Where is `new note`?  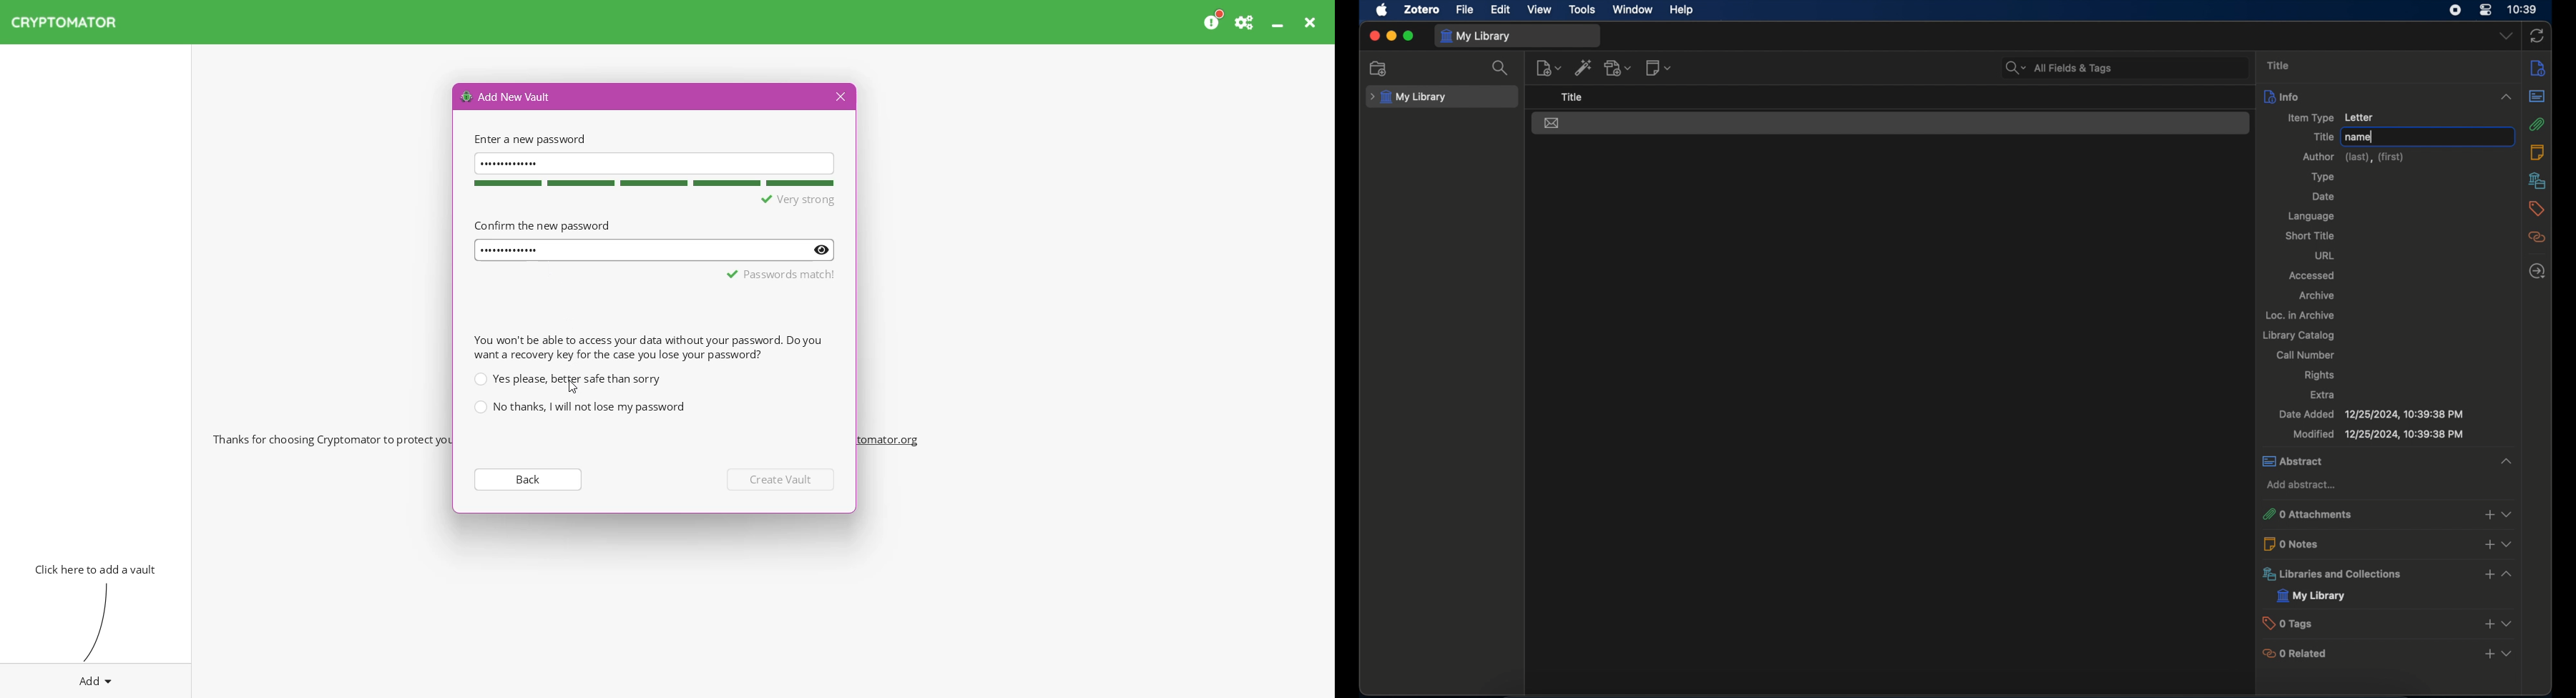 new note is located at coordinates (1657, 69).